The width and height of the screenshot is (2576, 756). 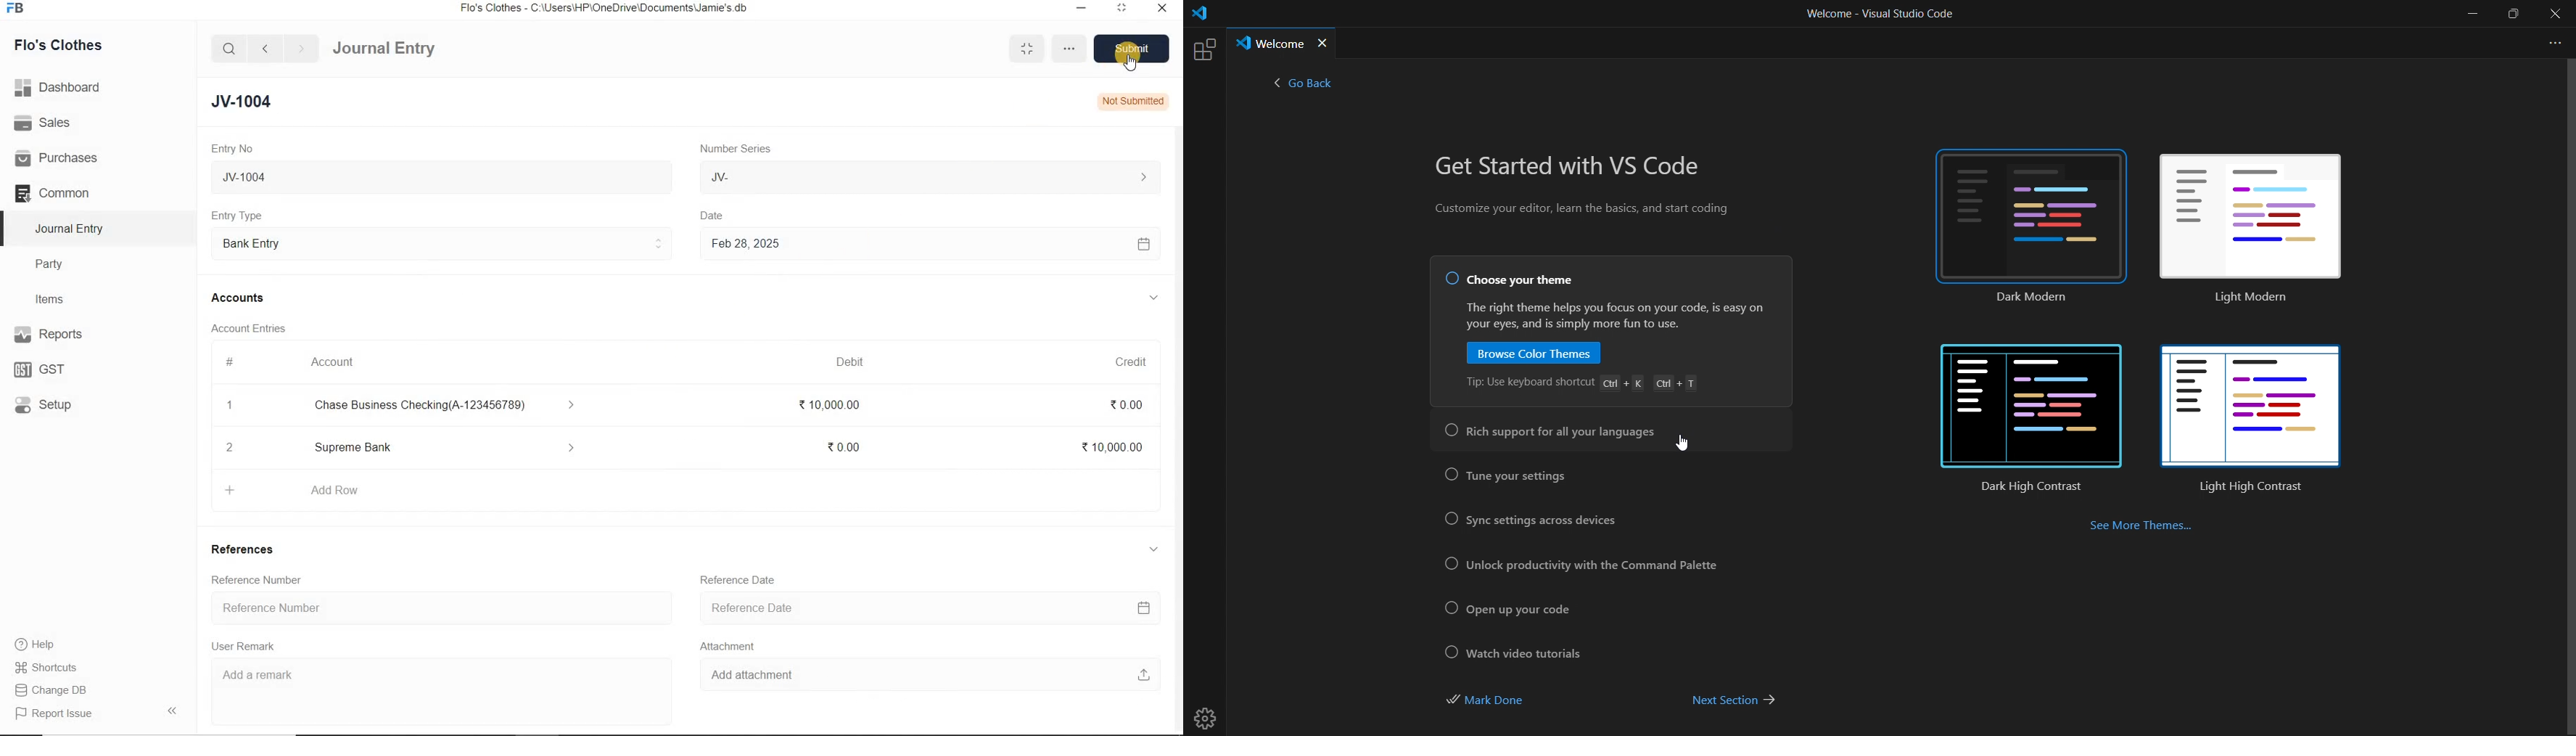 What do you see at coordinates (1108, 446) in the screenshot?
I see `₹10,000.00` at bounding box center [1108, 446].